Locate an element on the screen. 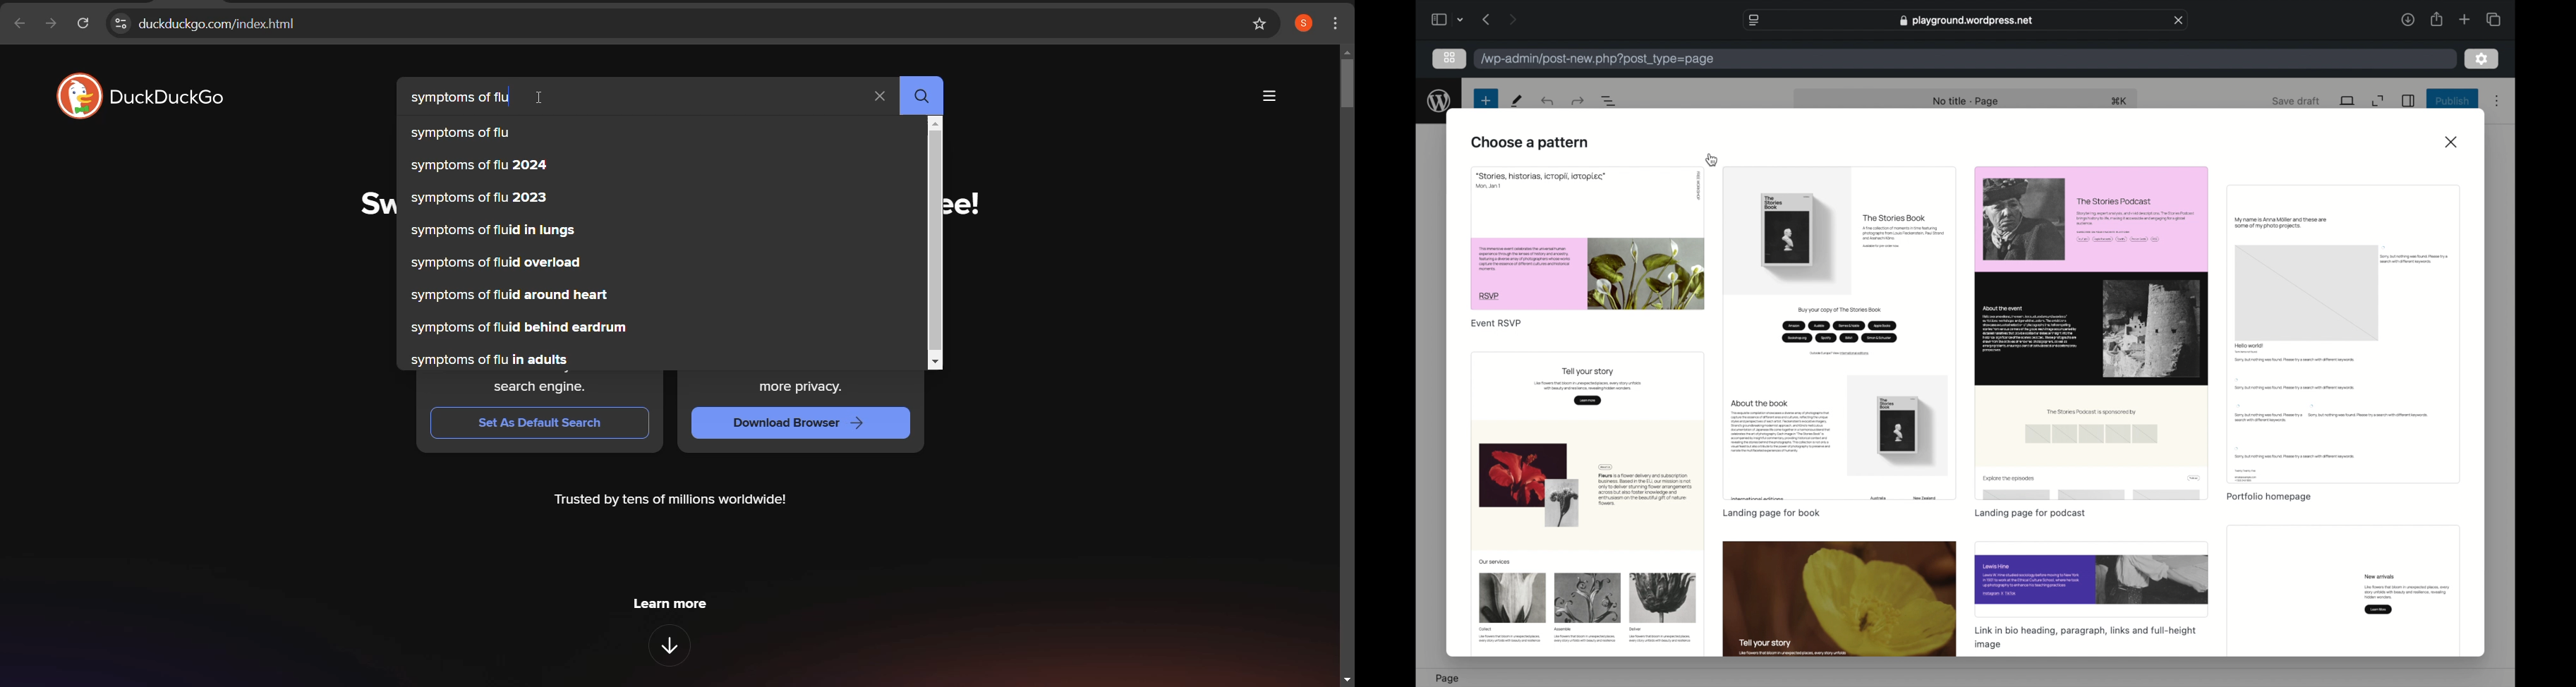 This screenshot has height=700, width=2576. preview is located at coordinates (1585, 238).